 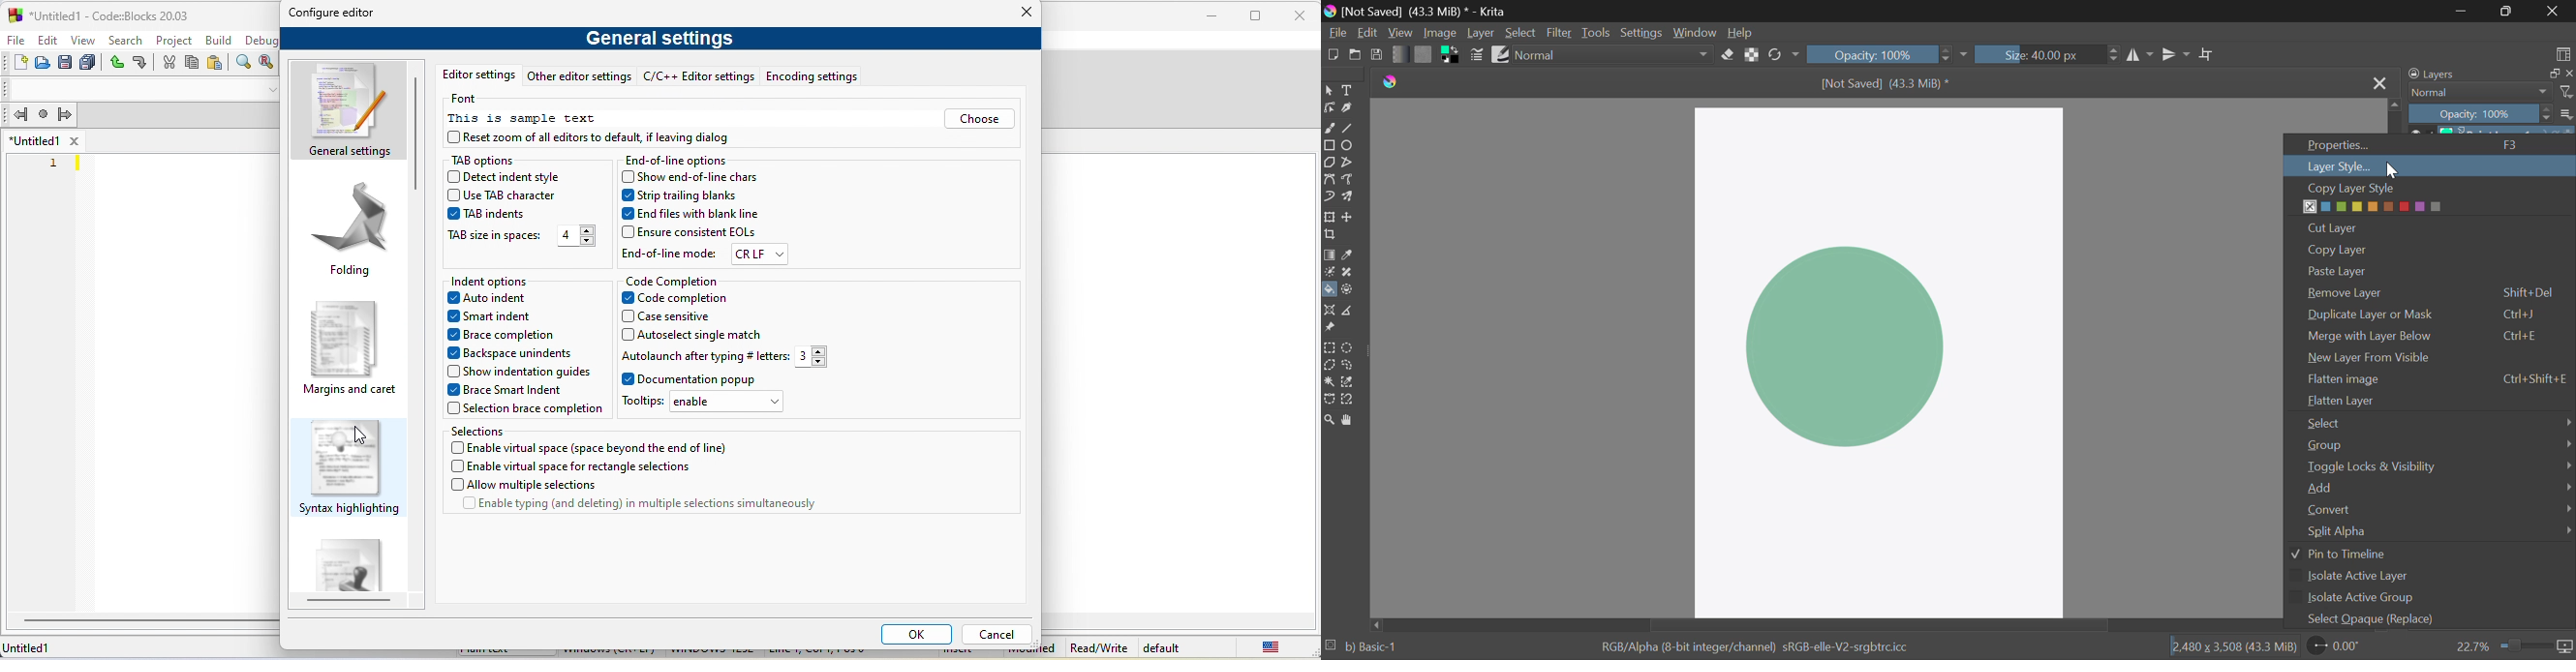 I want to click on end files with blank line, so click(x=699, y=213).